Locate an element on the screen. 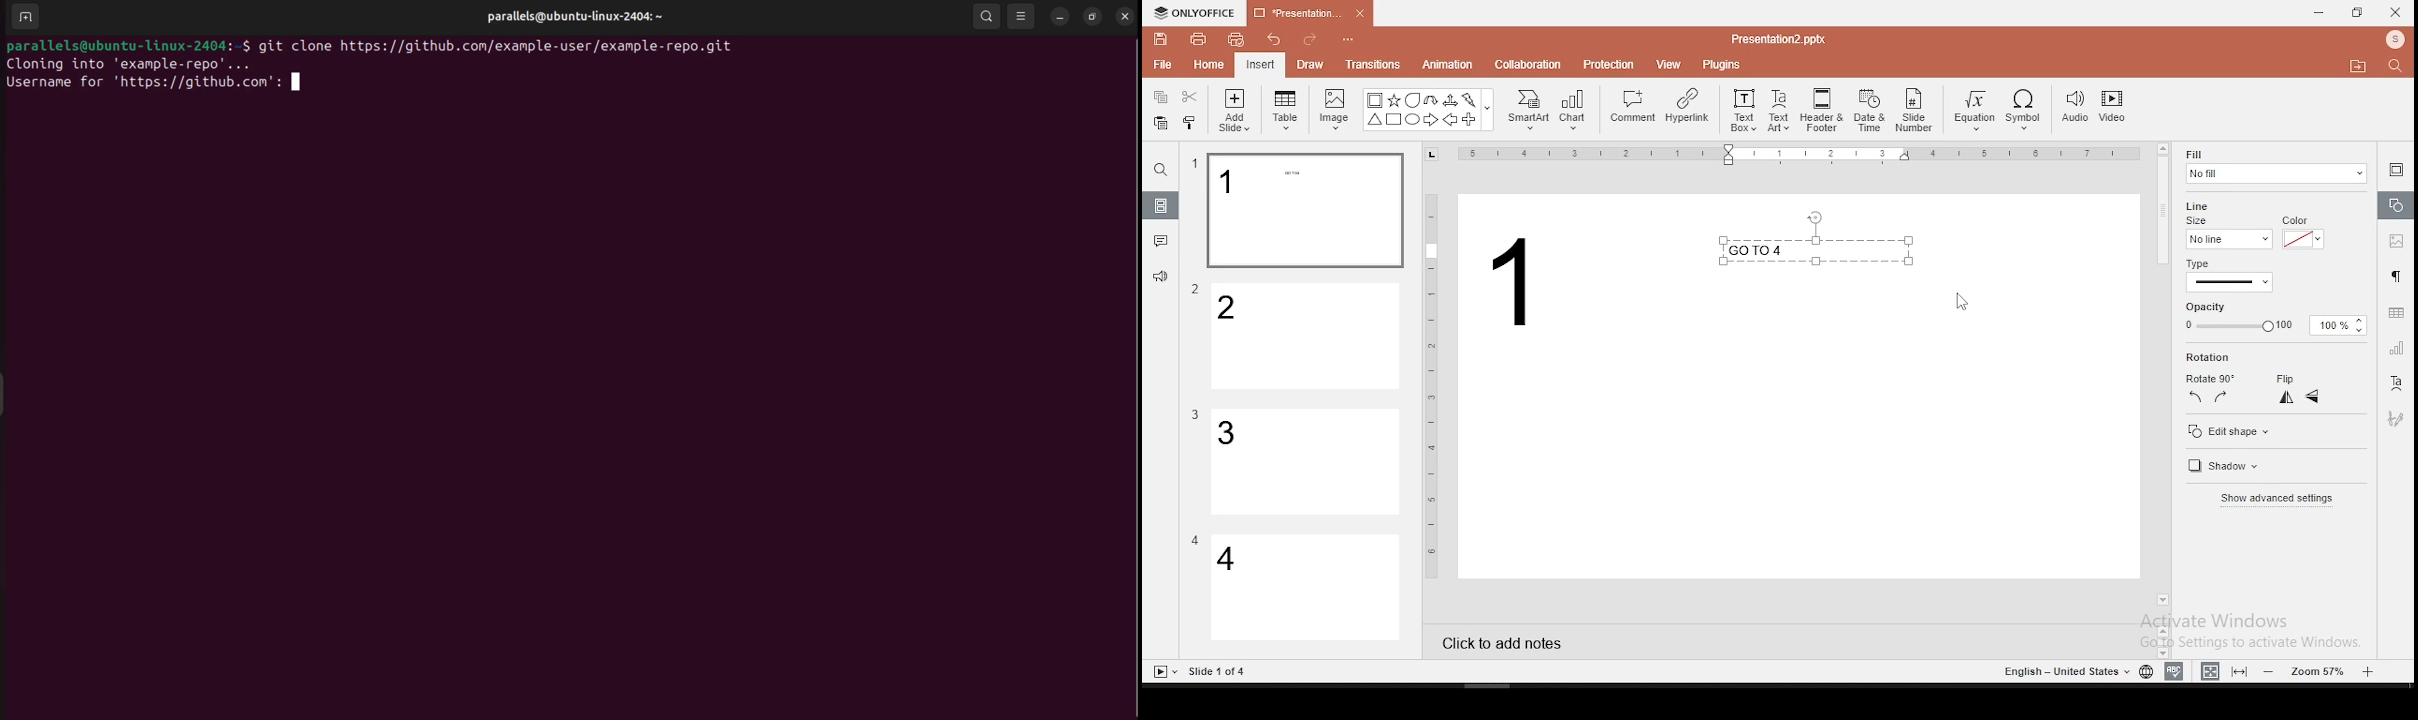 The height and width of the screenshot is (728, 2436). home is located at coordinates (1207, 64).